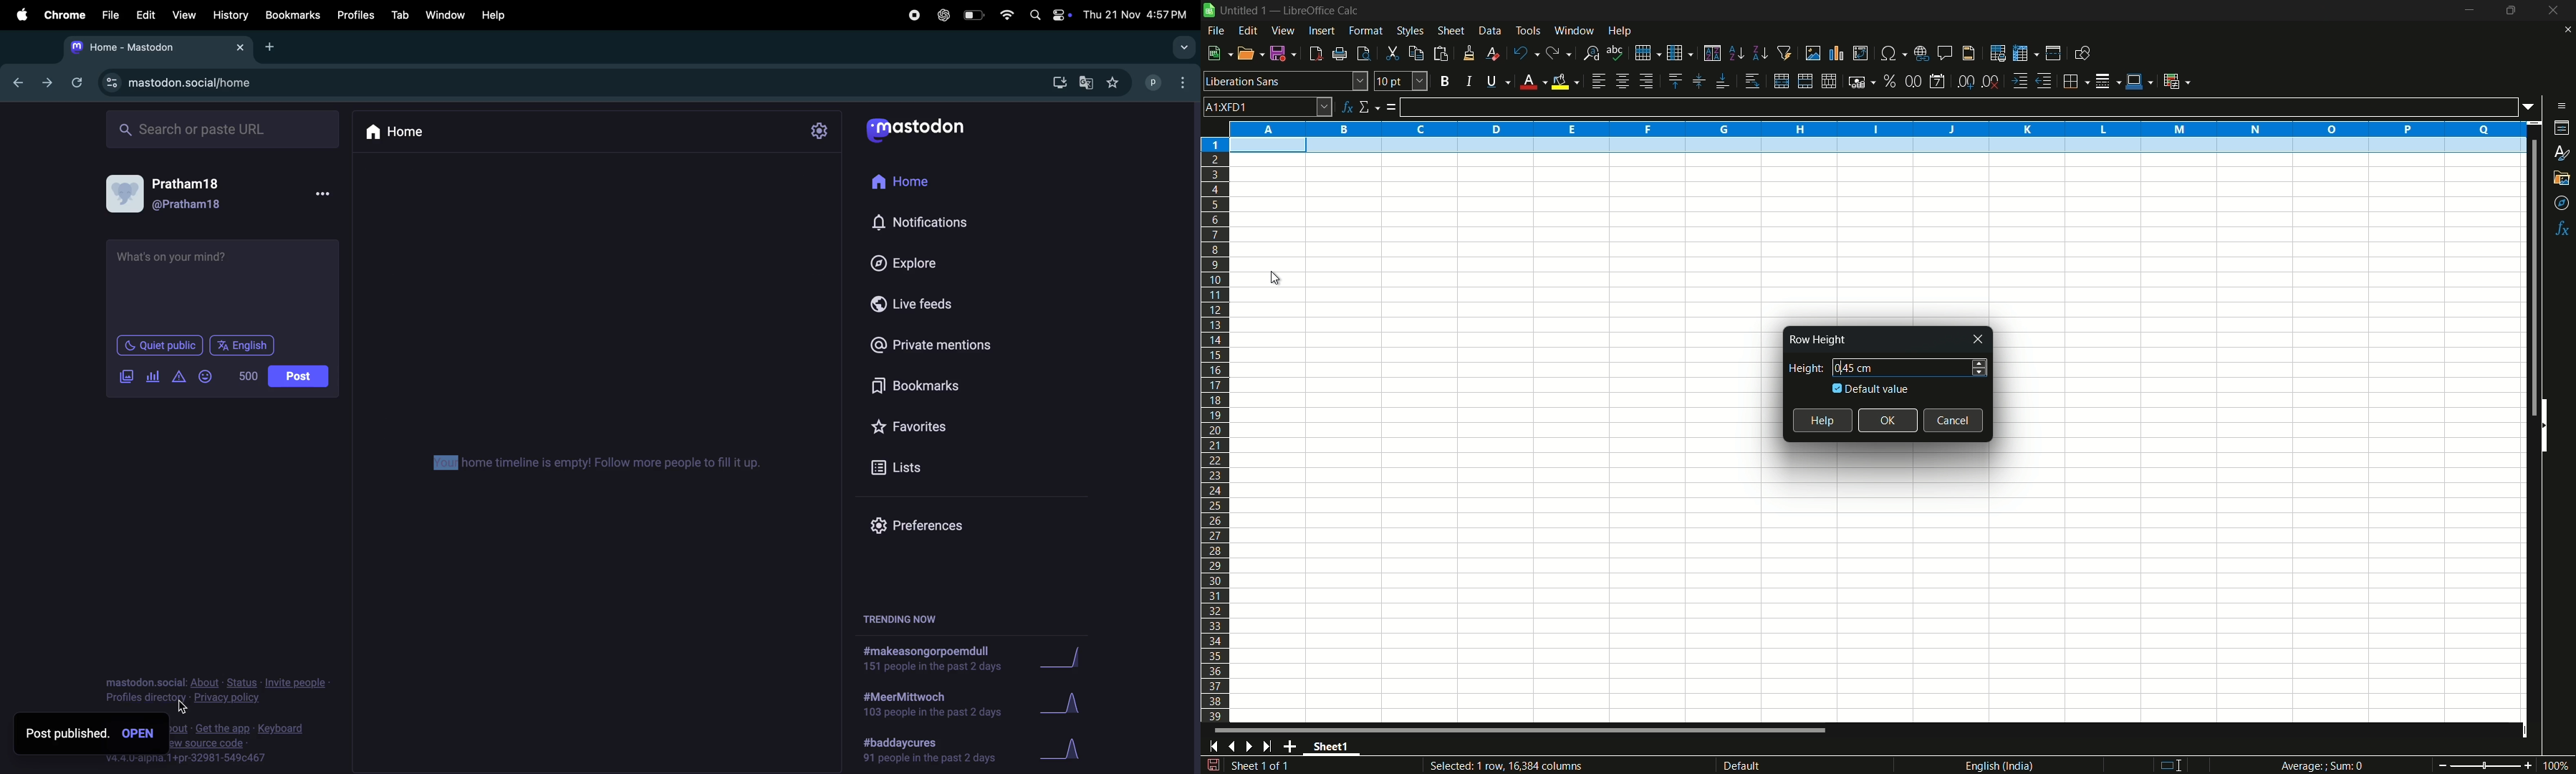 Image resolution: width=2576 pixels, height=784 pixels. What do you see at coordinates (245, 346) in the screenshot?
I see `language` at bounding box center [245, 346].